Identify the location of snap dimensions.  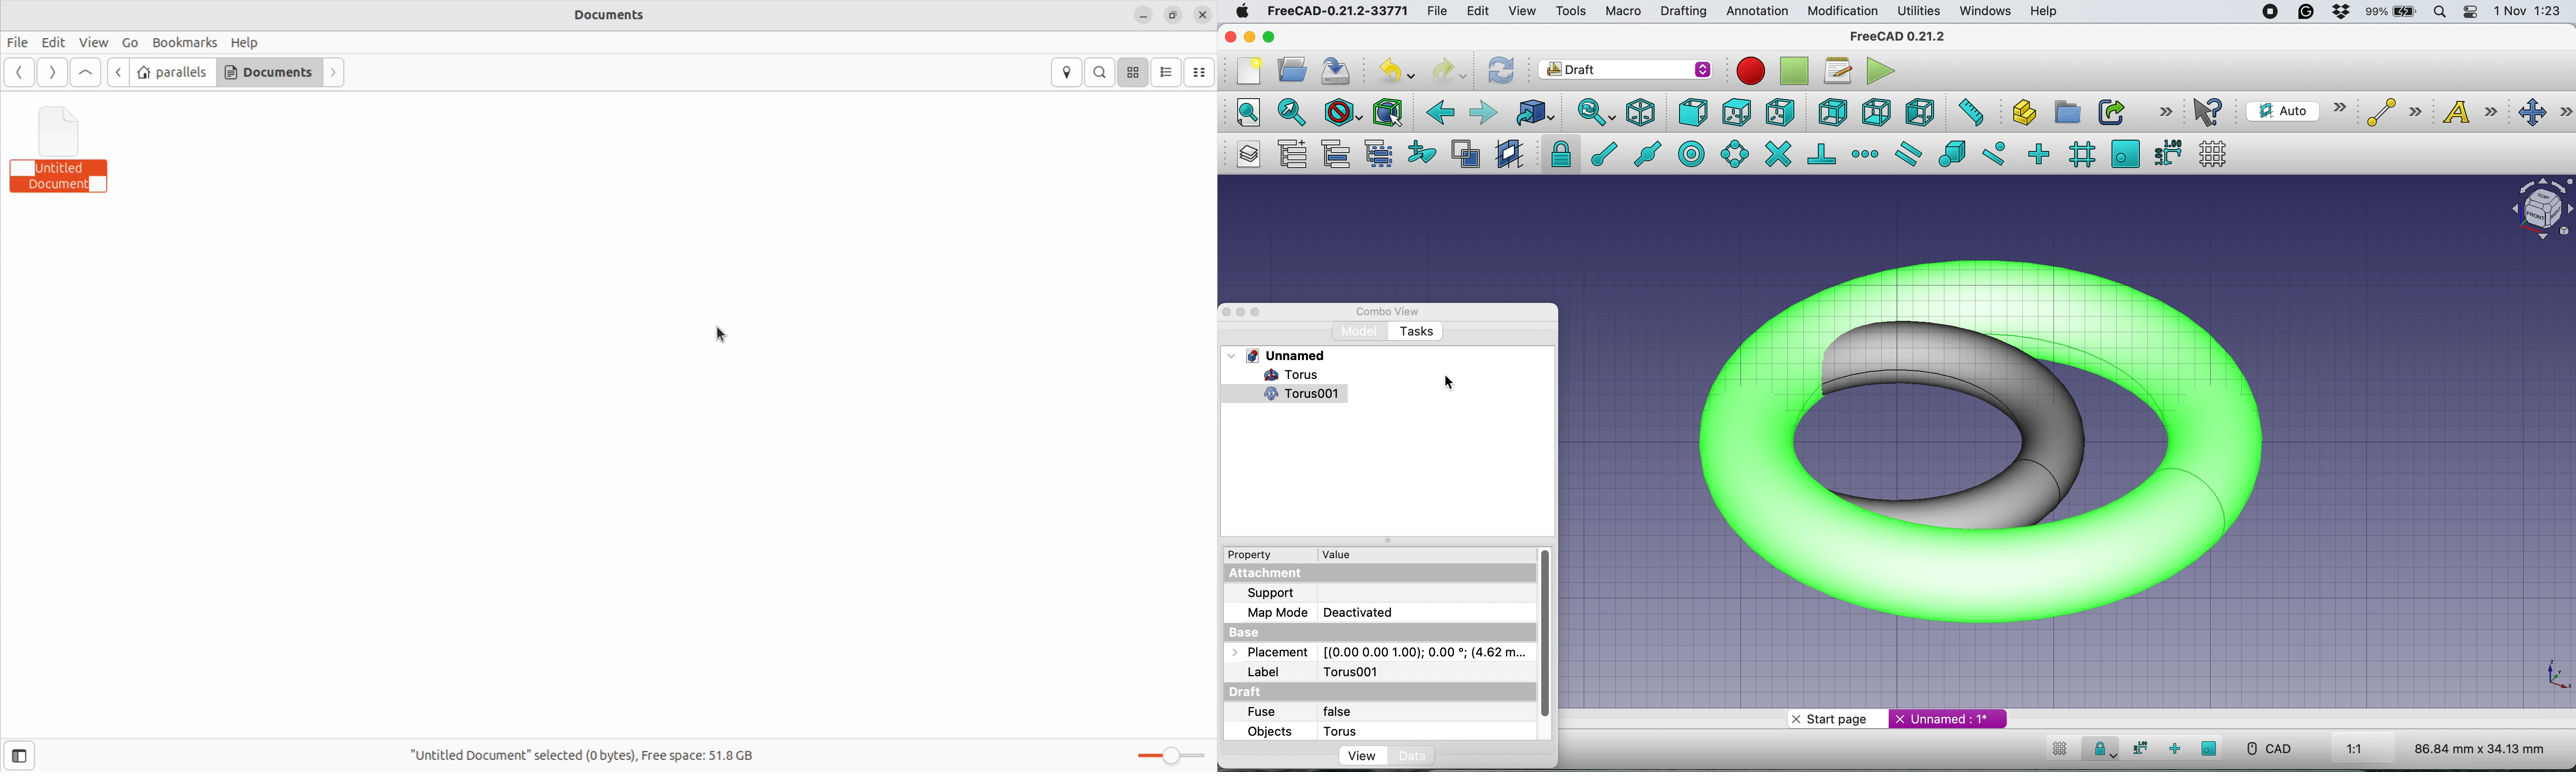
(2138, 748).